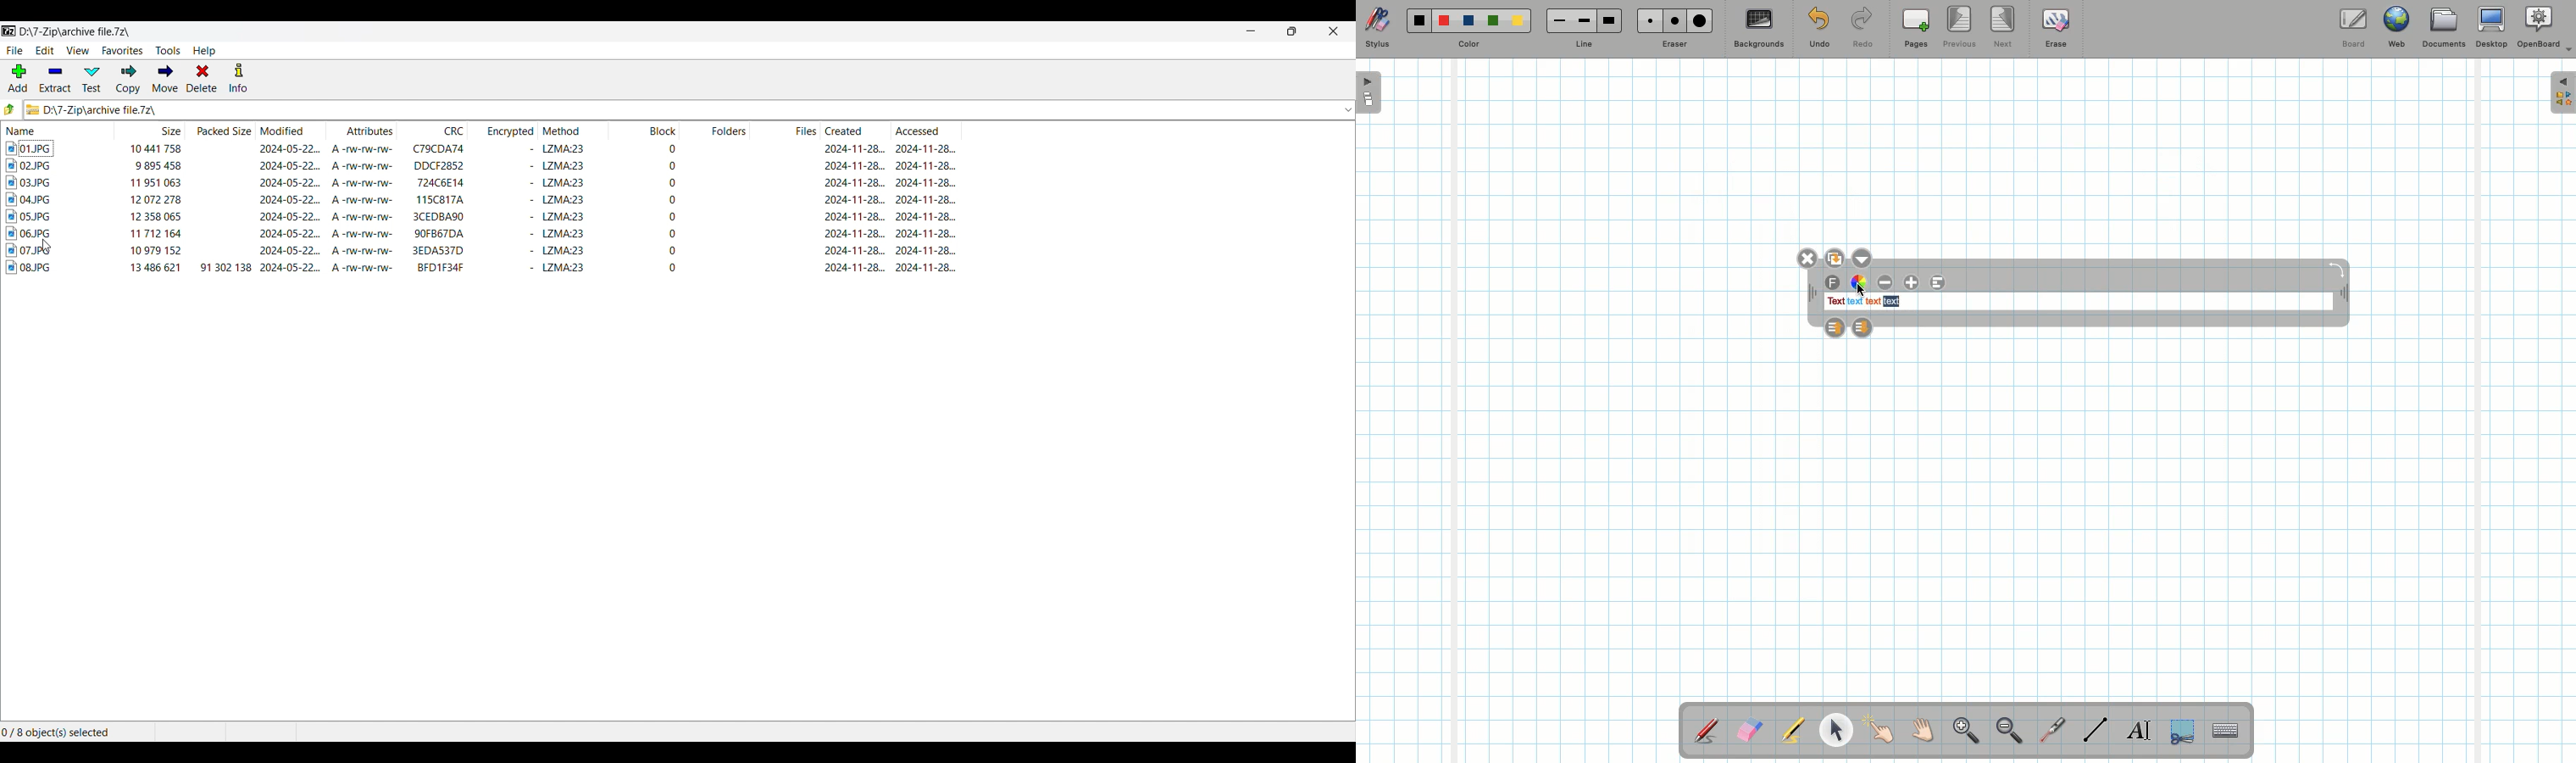 The height and width of the screenshot is (784, 2576). Describe the element at coordinates (2055, 27) in the screenshot. I see `Erase` at that location.